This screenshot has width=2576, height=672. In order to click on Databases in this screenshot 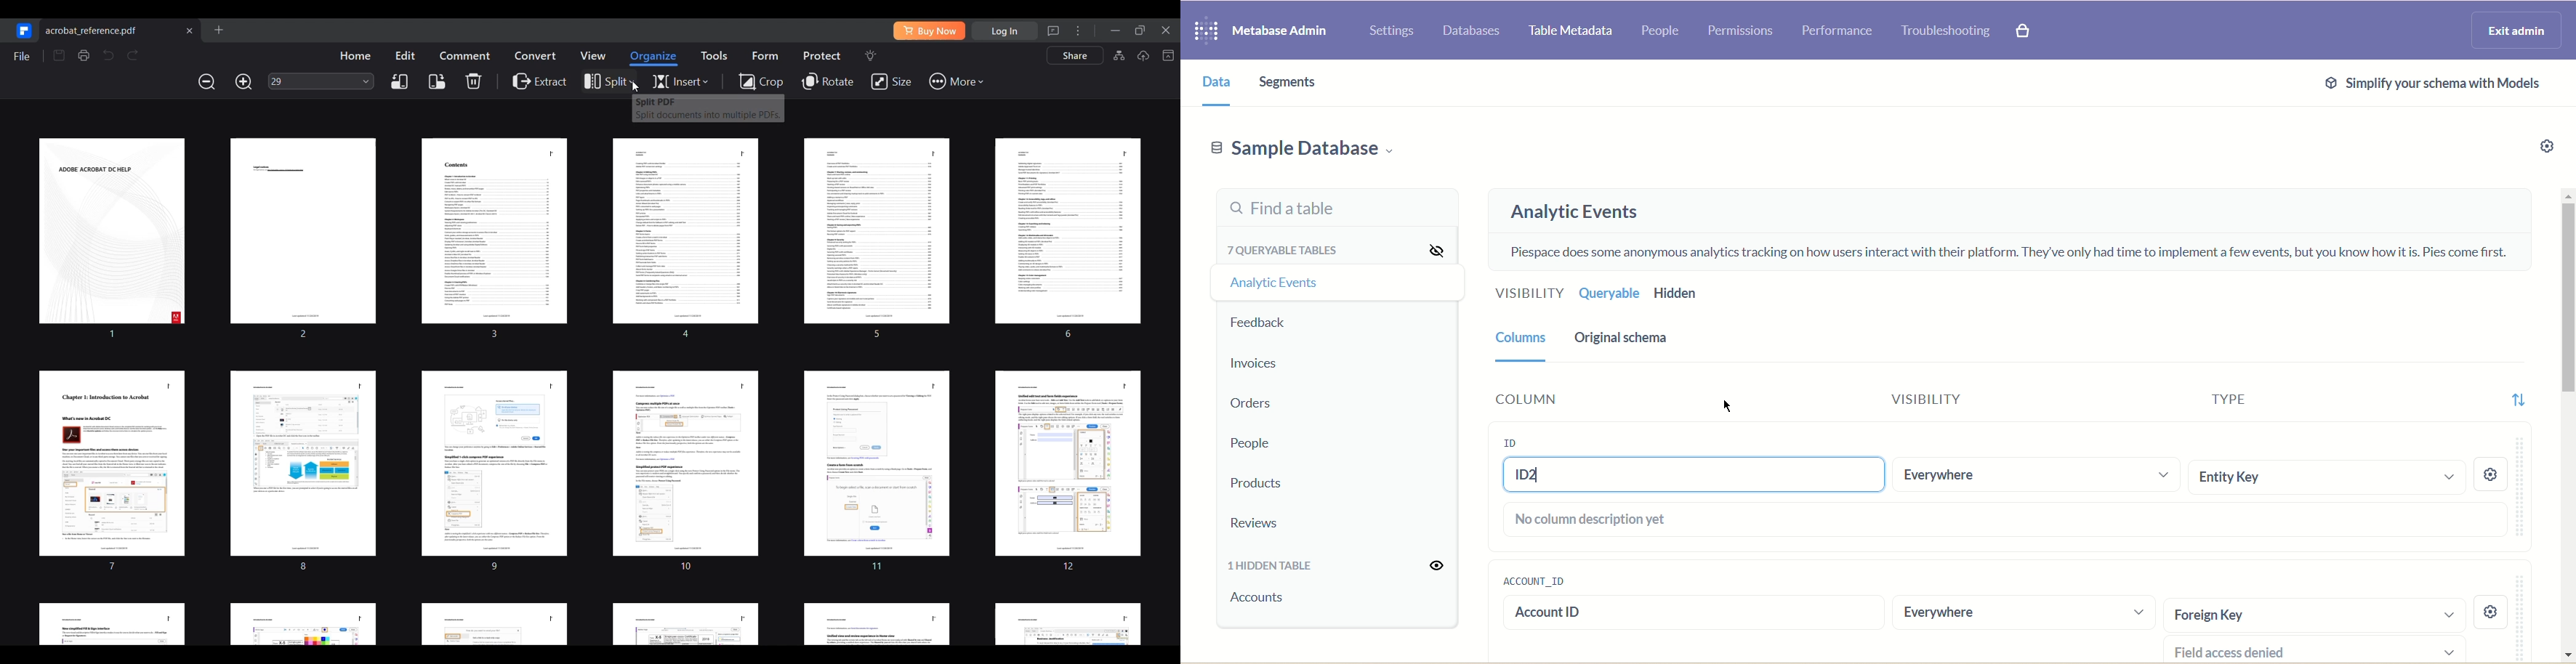, I will do `click(1472, 33)`.